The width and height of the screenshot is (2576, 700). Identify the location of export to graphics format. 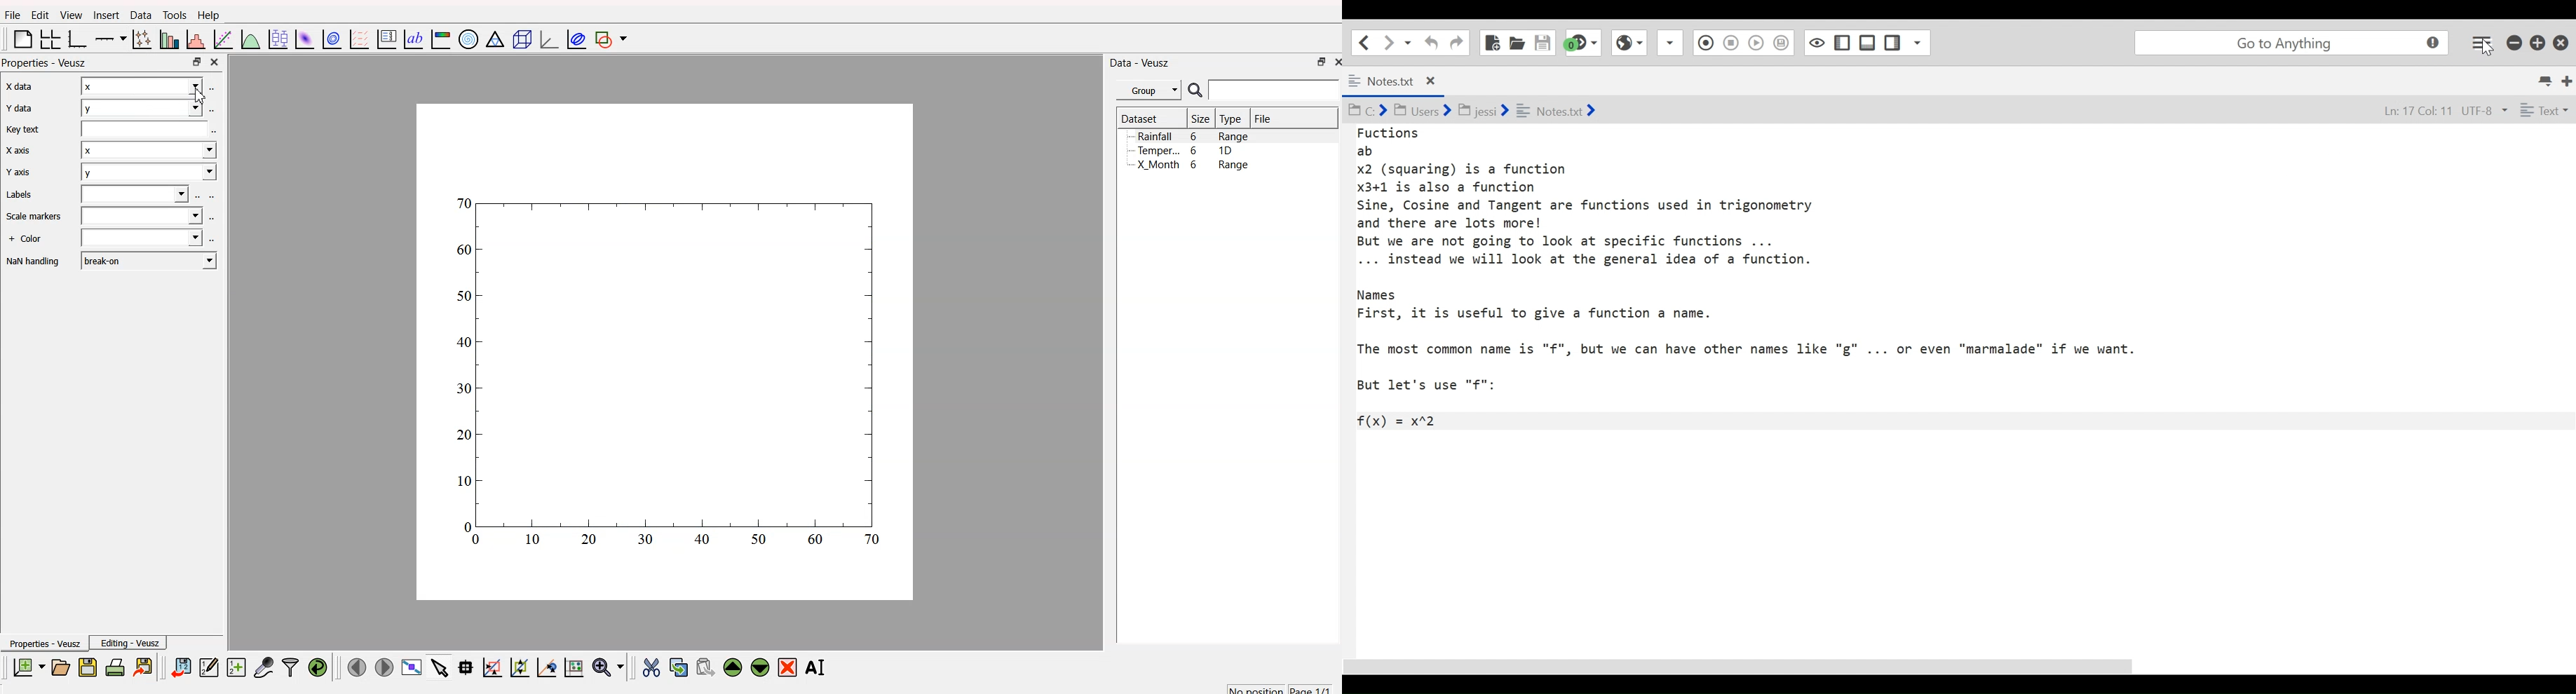
(145, 666).